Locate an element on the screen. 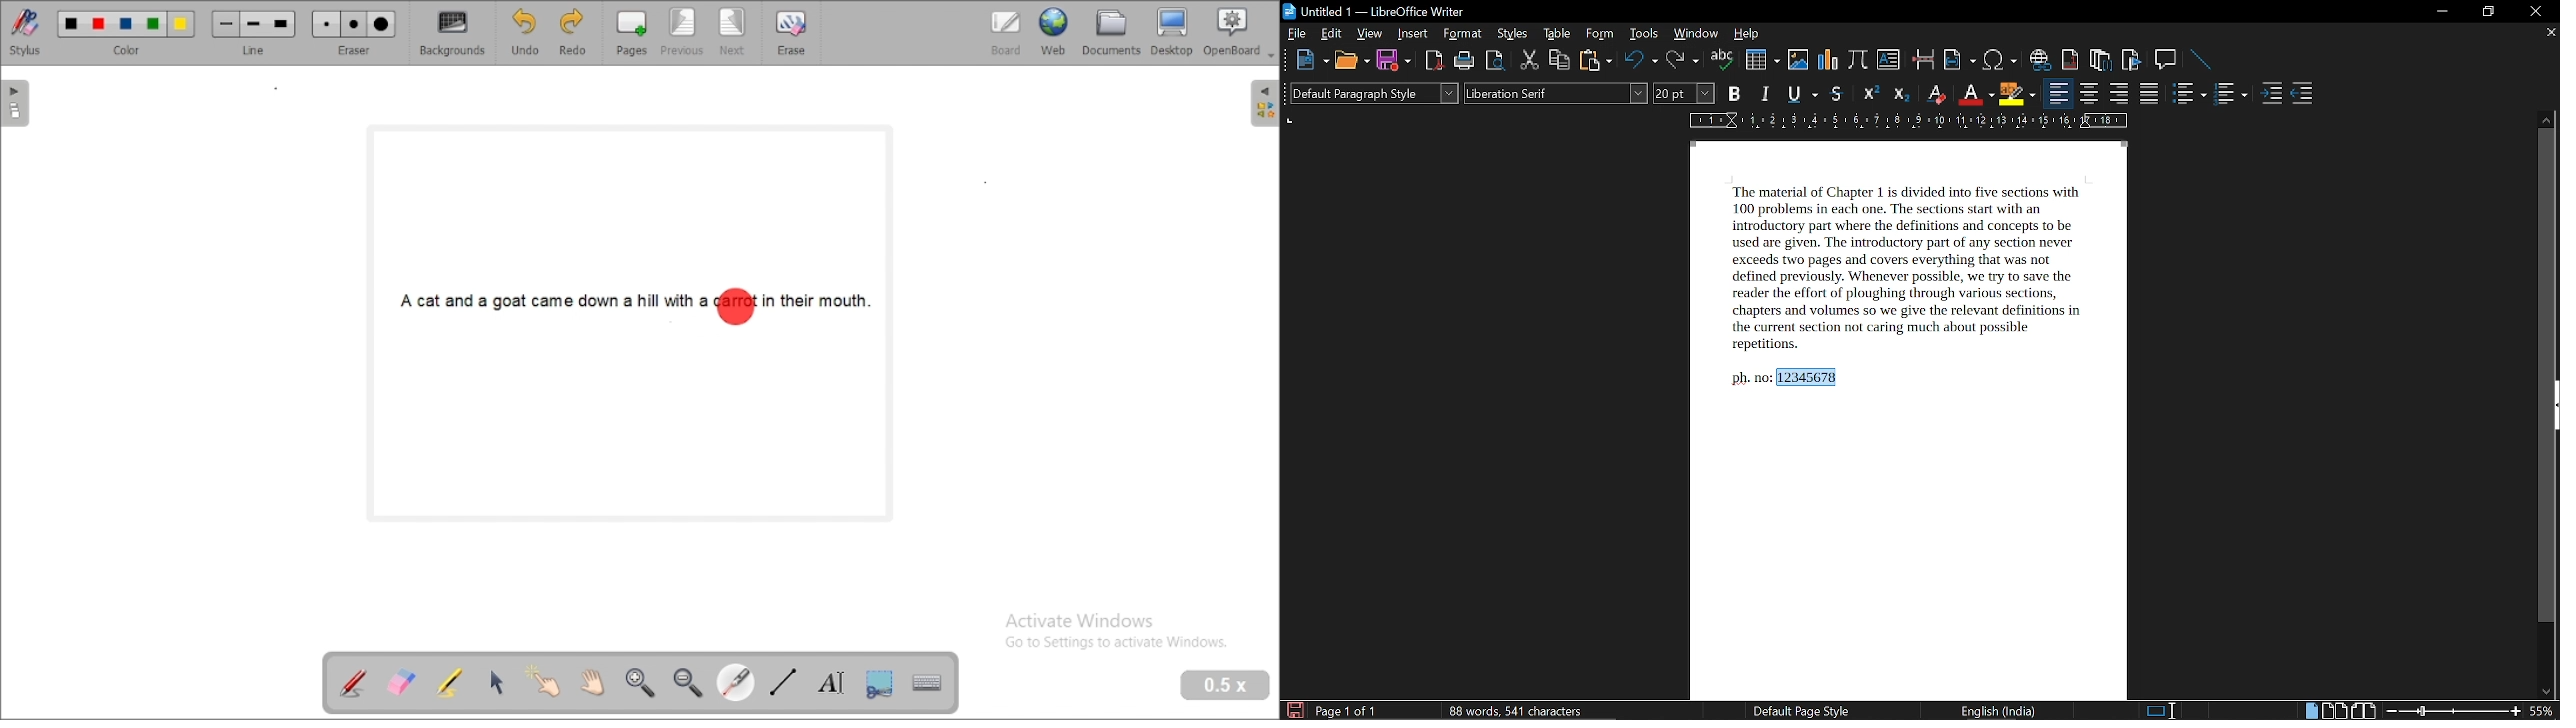 Image resolution: width=2576 pixels, height=728 pixels. align center is located at coordinates (2090, 95).